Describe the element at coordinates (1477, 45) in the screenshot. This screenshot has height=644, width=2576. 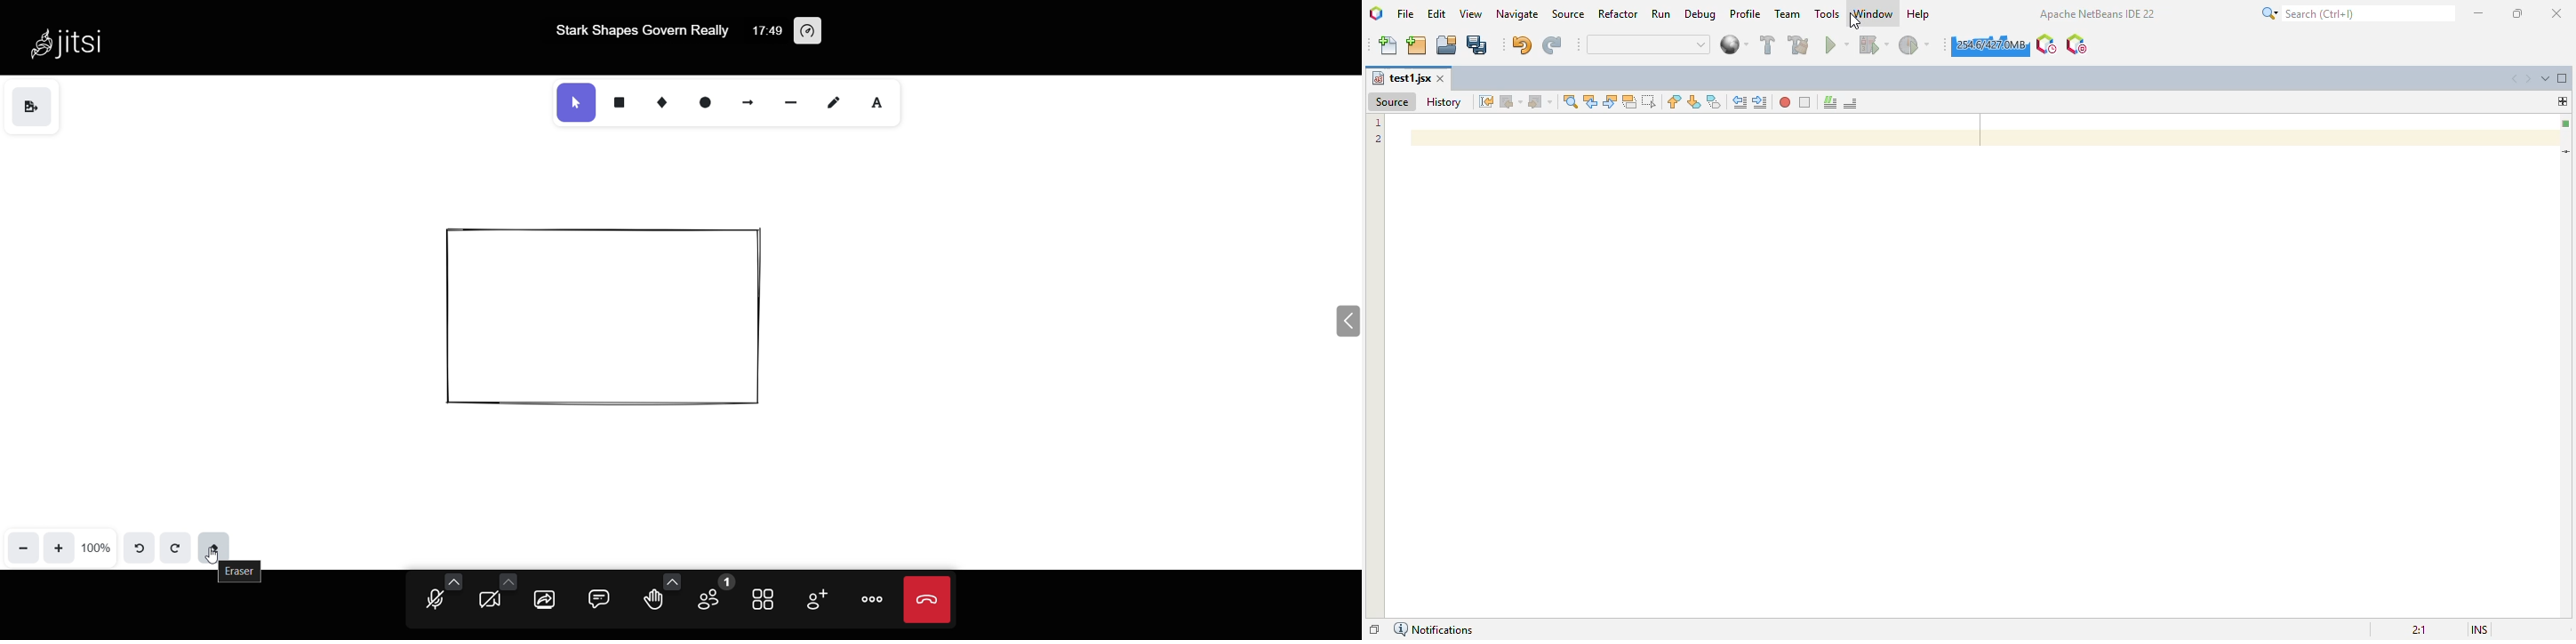
I see `save all` at that location.